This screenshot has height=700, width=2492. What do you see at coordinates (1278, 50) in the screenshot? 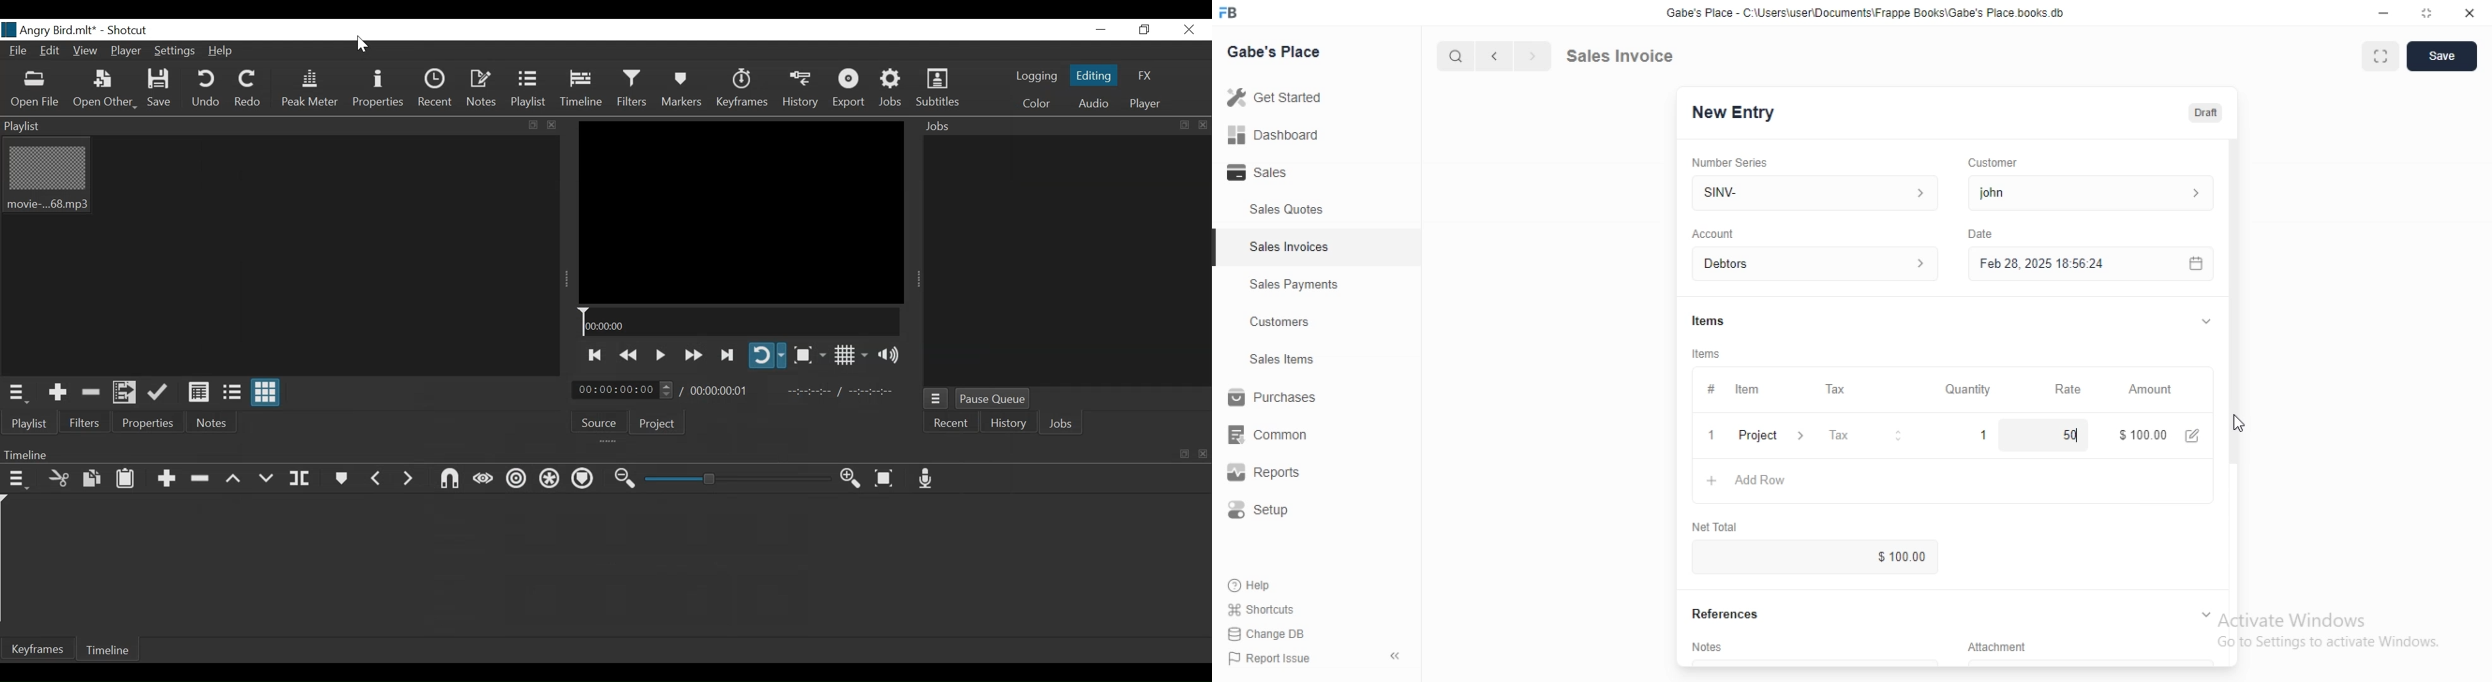
I see `Gabe's Place` at bounding box center [1278, 50].